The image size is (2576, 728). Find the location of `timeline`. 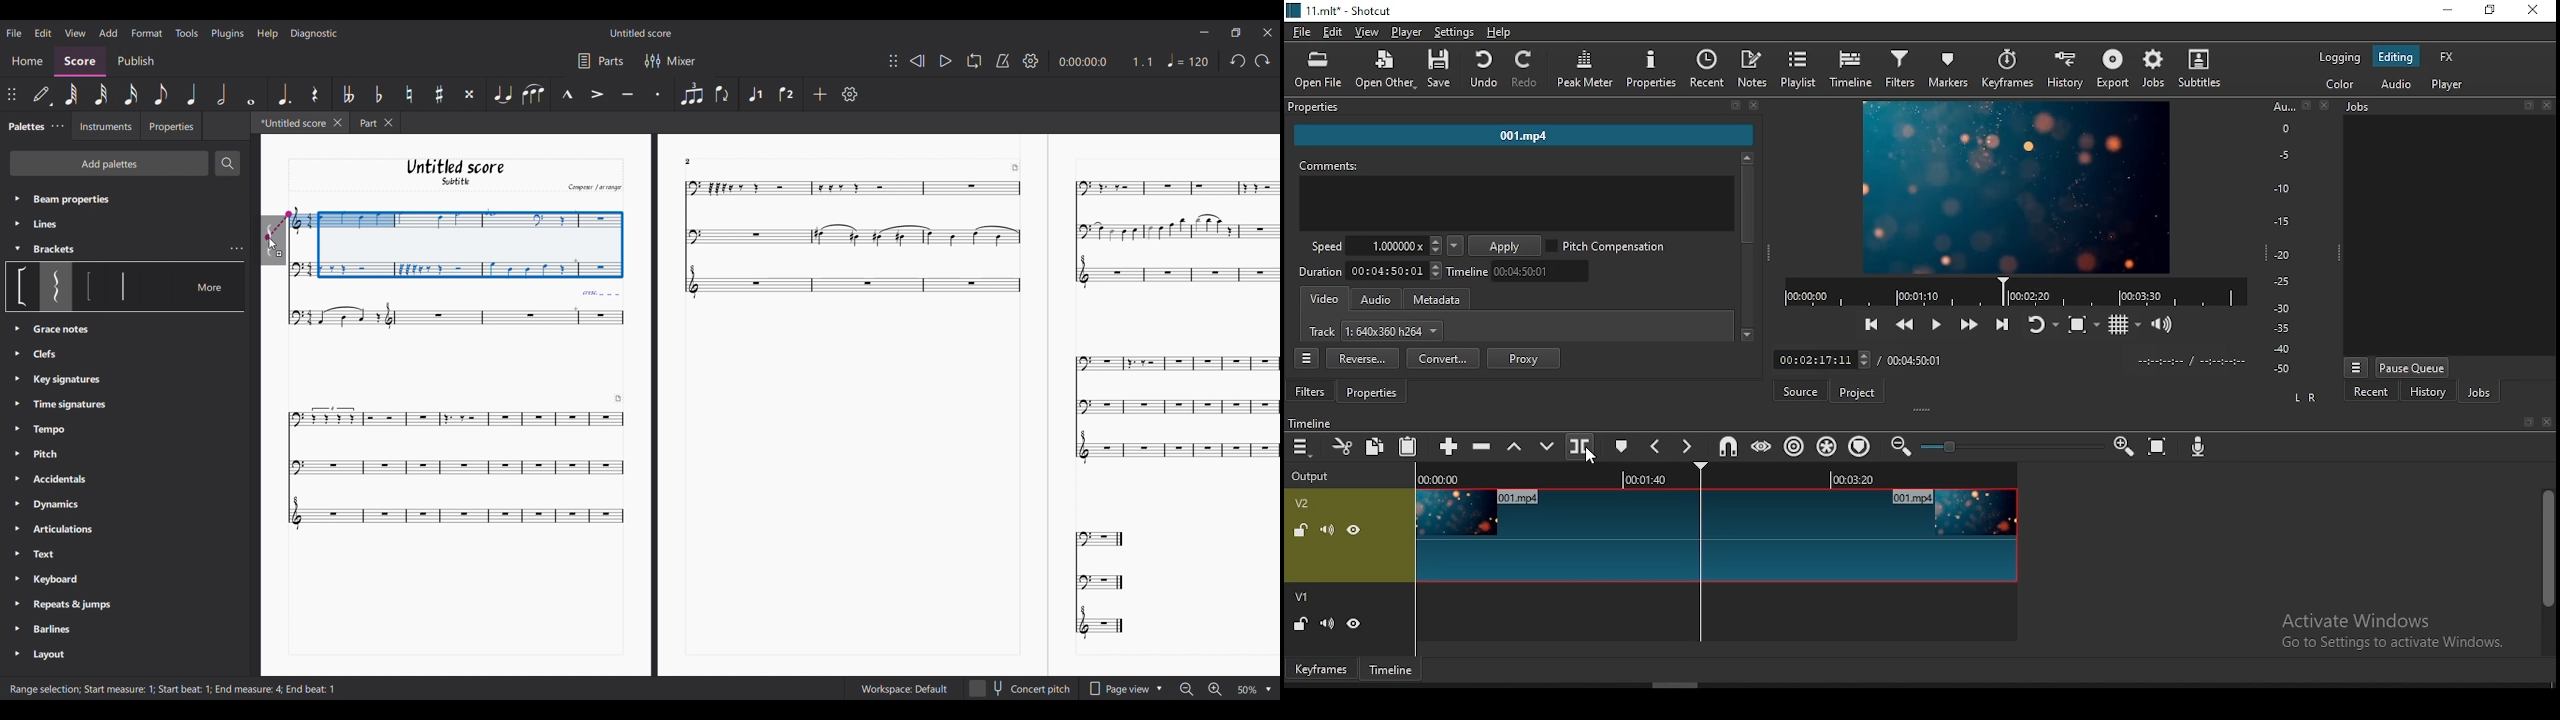

timeline is located at coordinates (1522, 271).